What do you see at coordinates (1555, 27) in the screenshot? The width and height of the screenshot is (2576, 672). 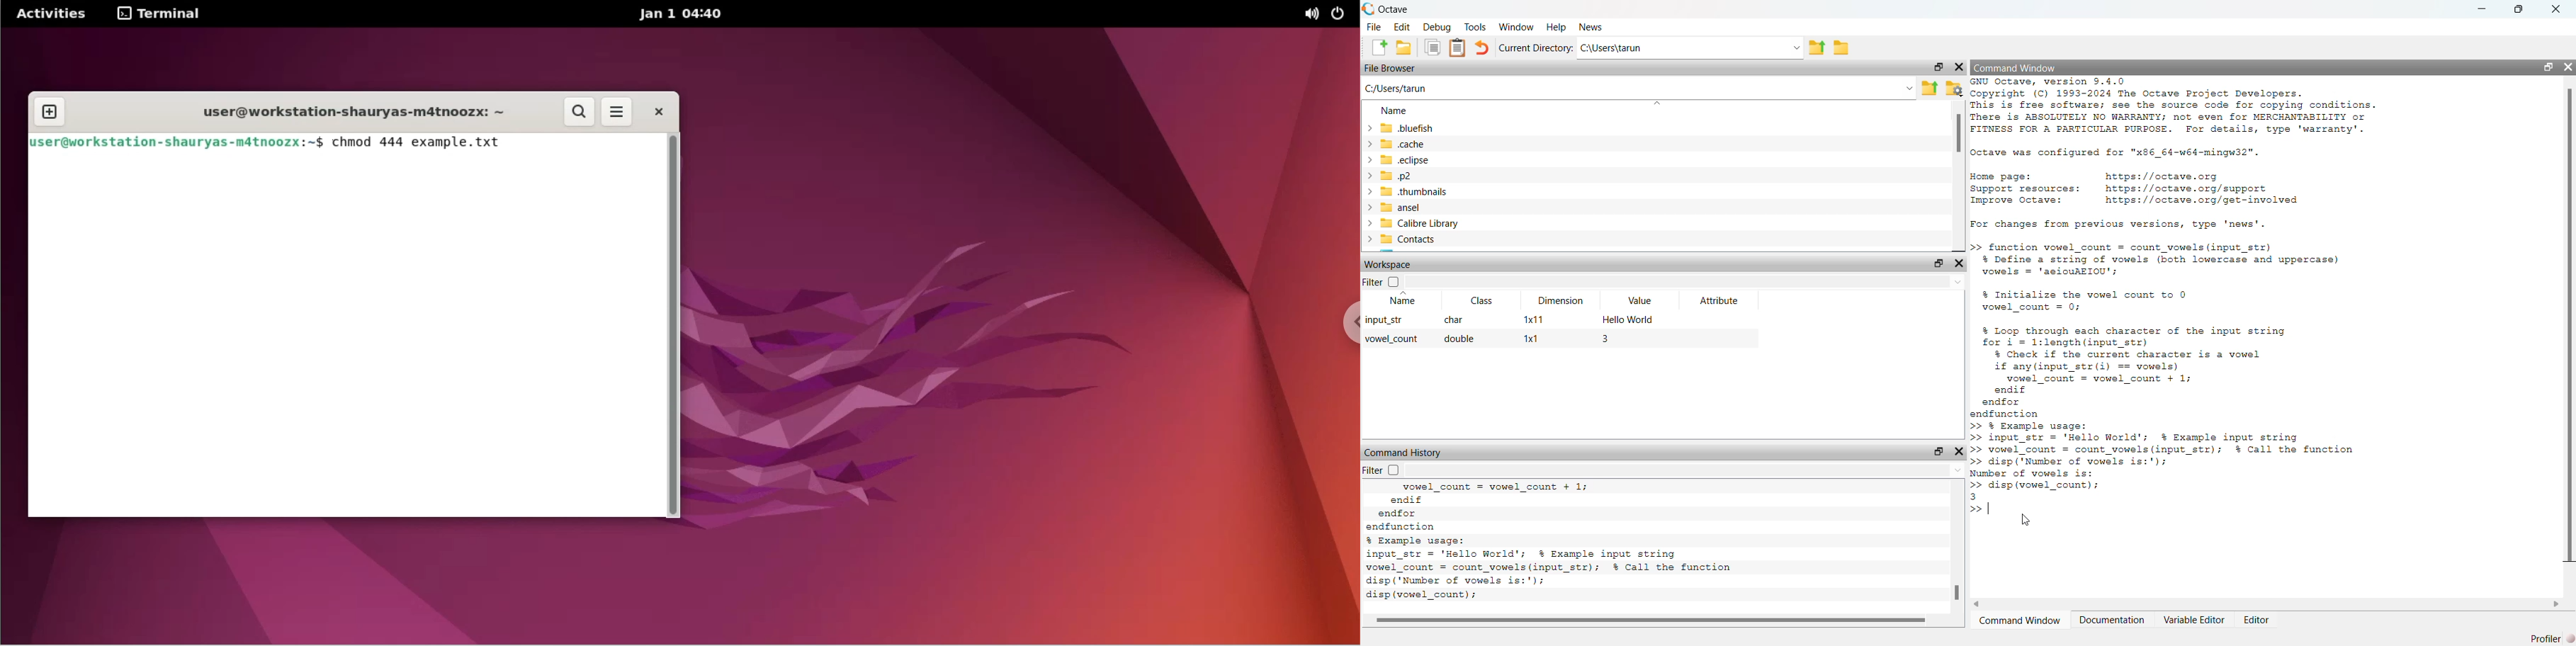 I see `Help` at bounding box center [1555, 27].